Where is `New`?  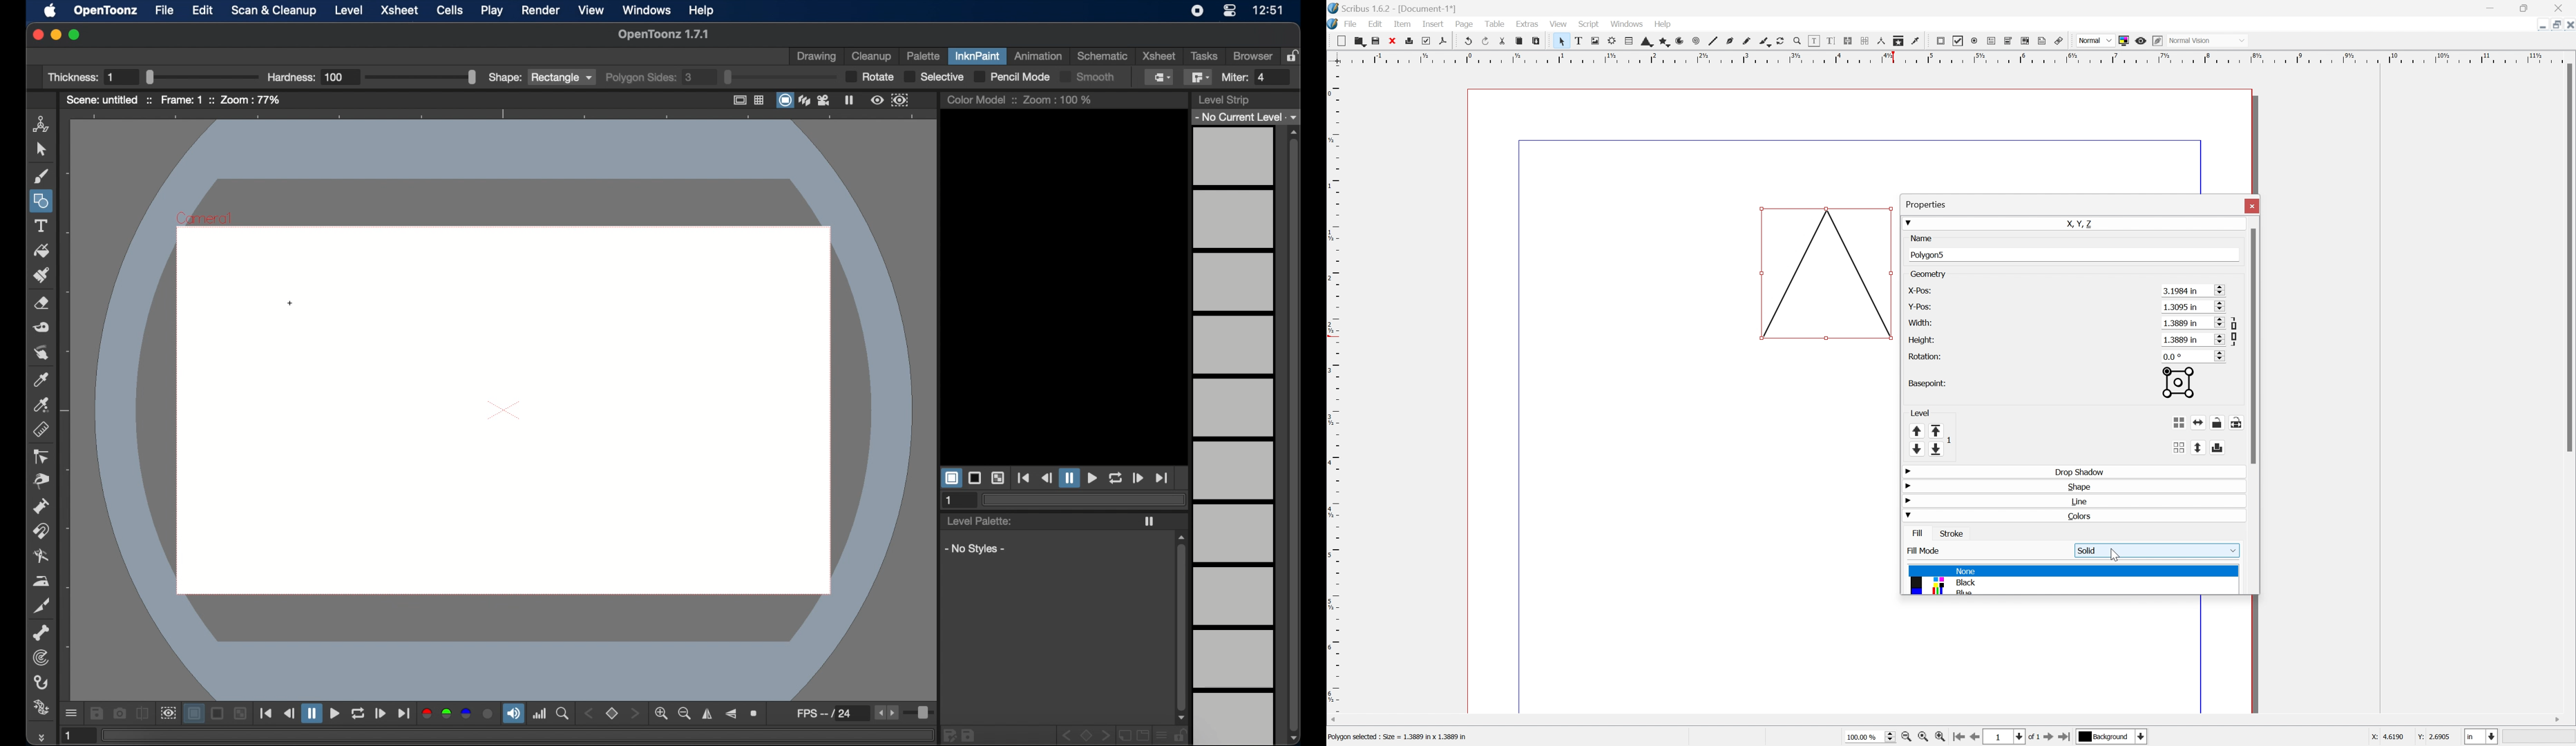
New is located at coordinates (1340, 41).